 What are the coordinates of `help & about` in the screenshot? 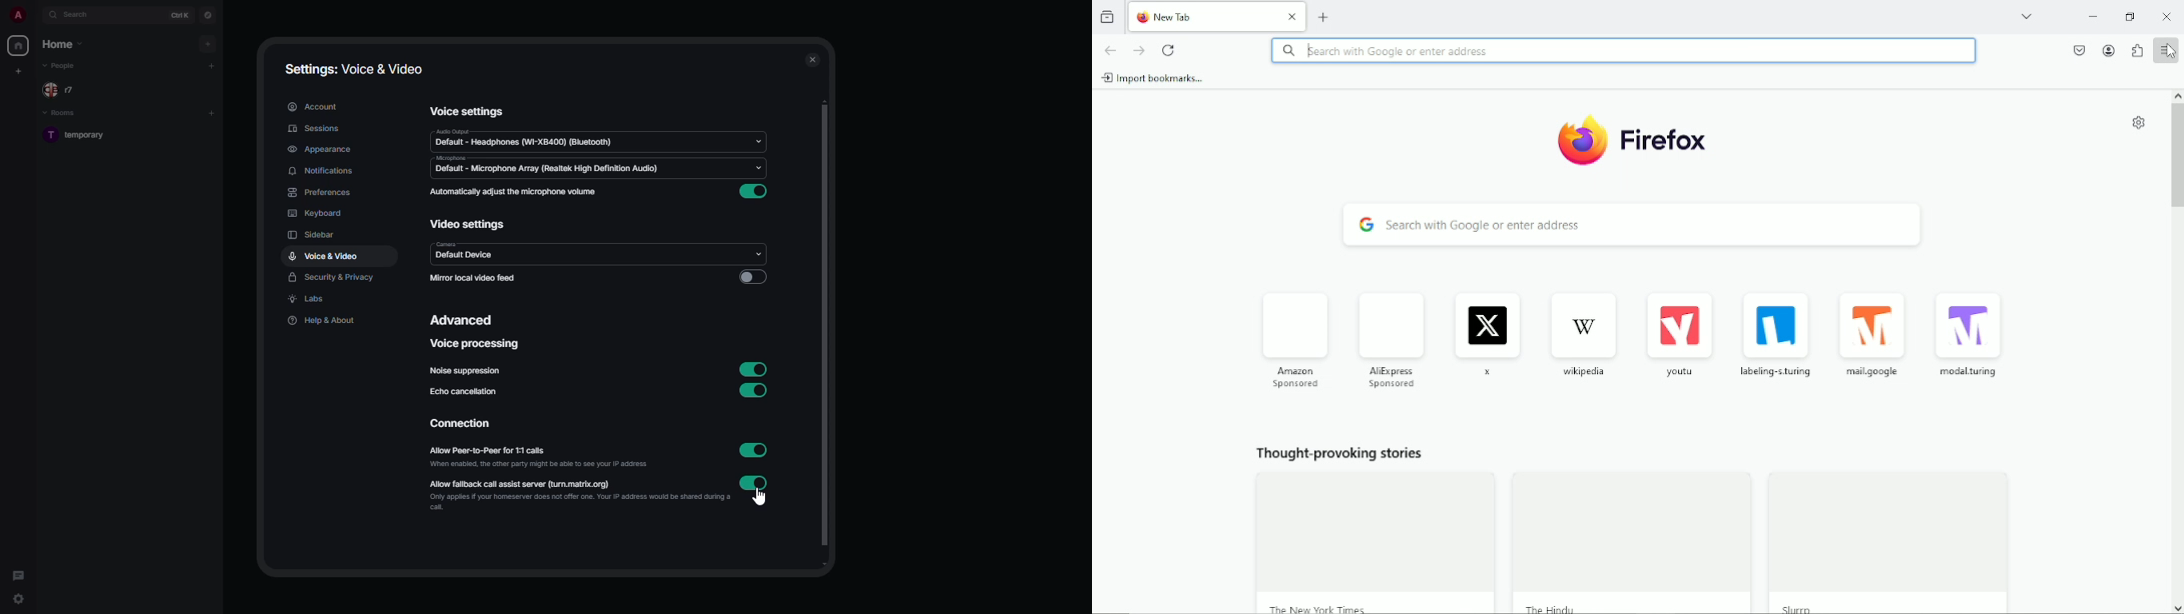 It's located at (324, 321).